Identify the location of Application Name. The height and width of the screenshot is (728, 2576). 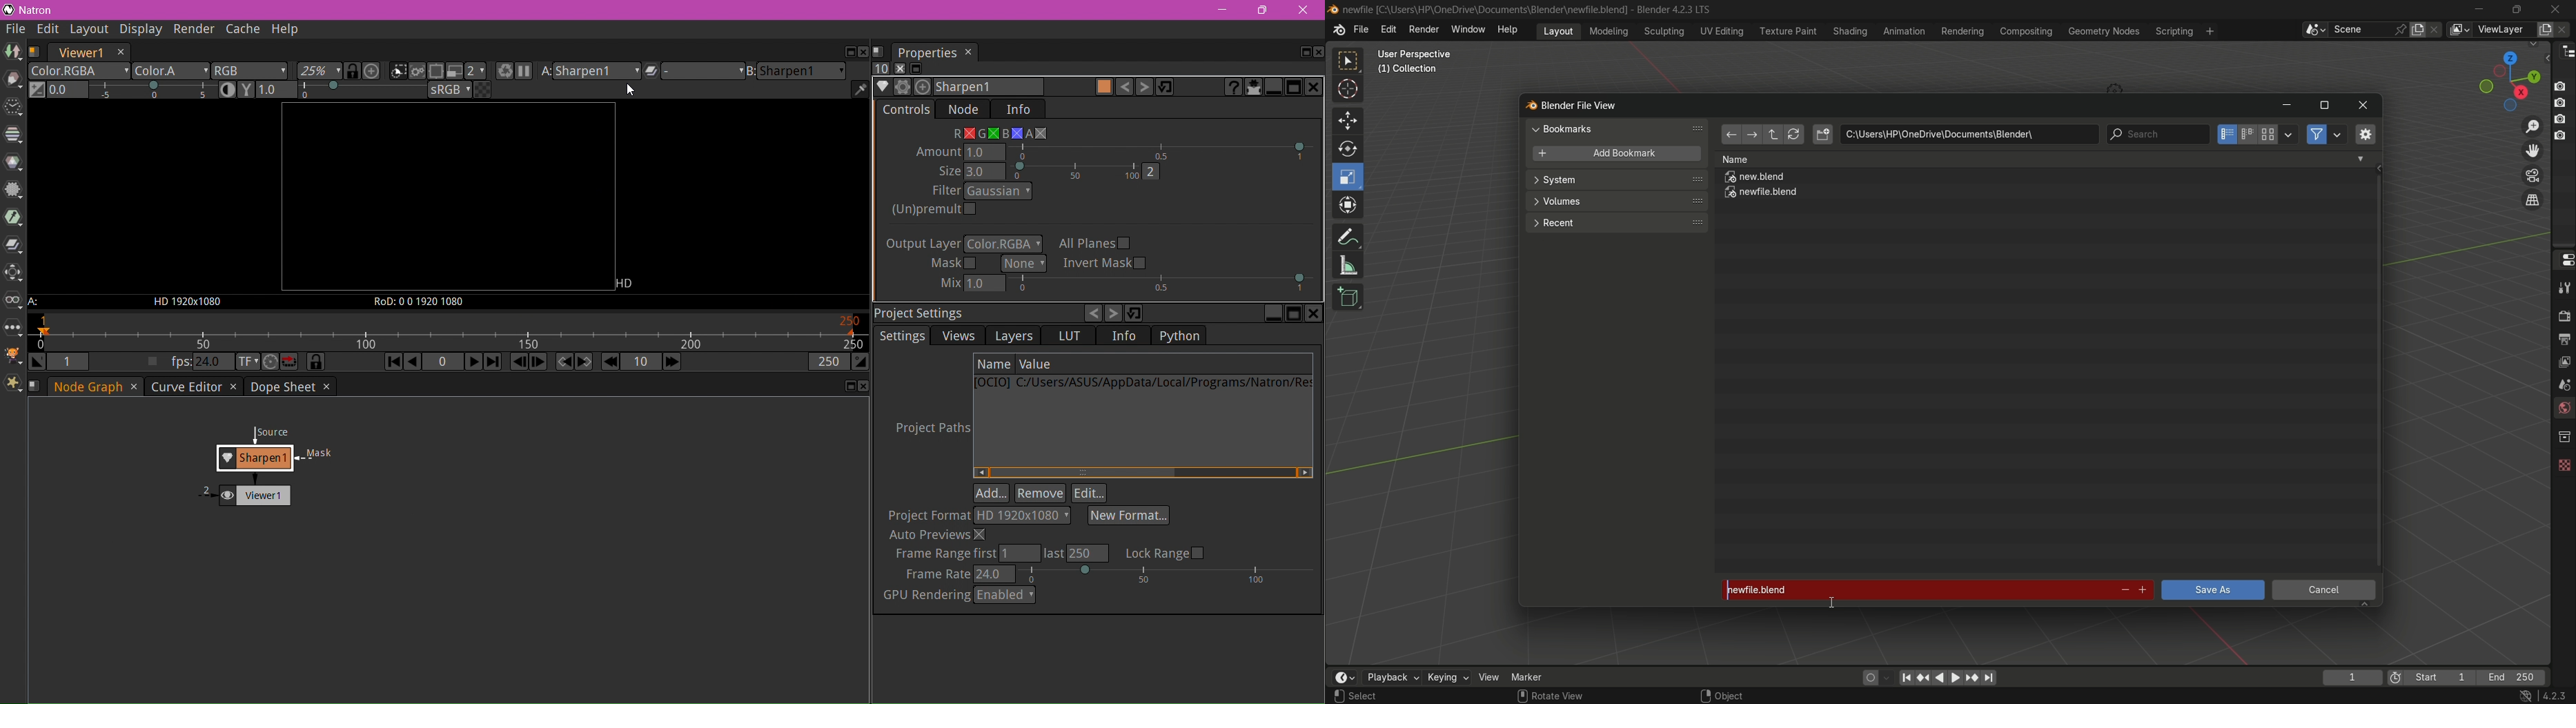
(39, 10).